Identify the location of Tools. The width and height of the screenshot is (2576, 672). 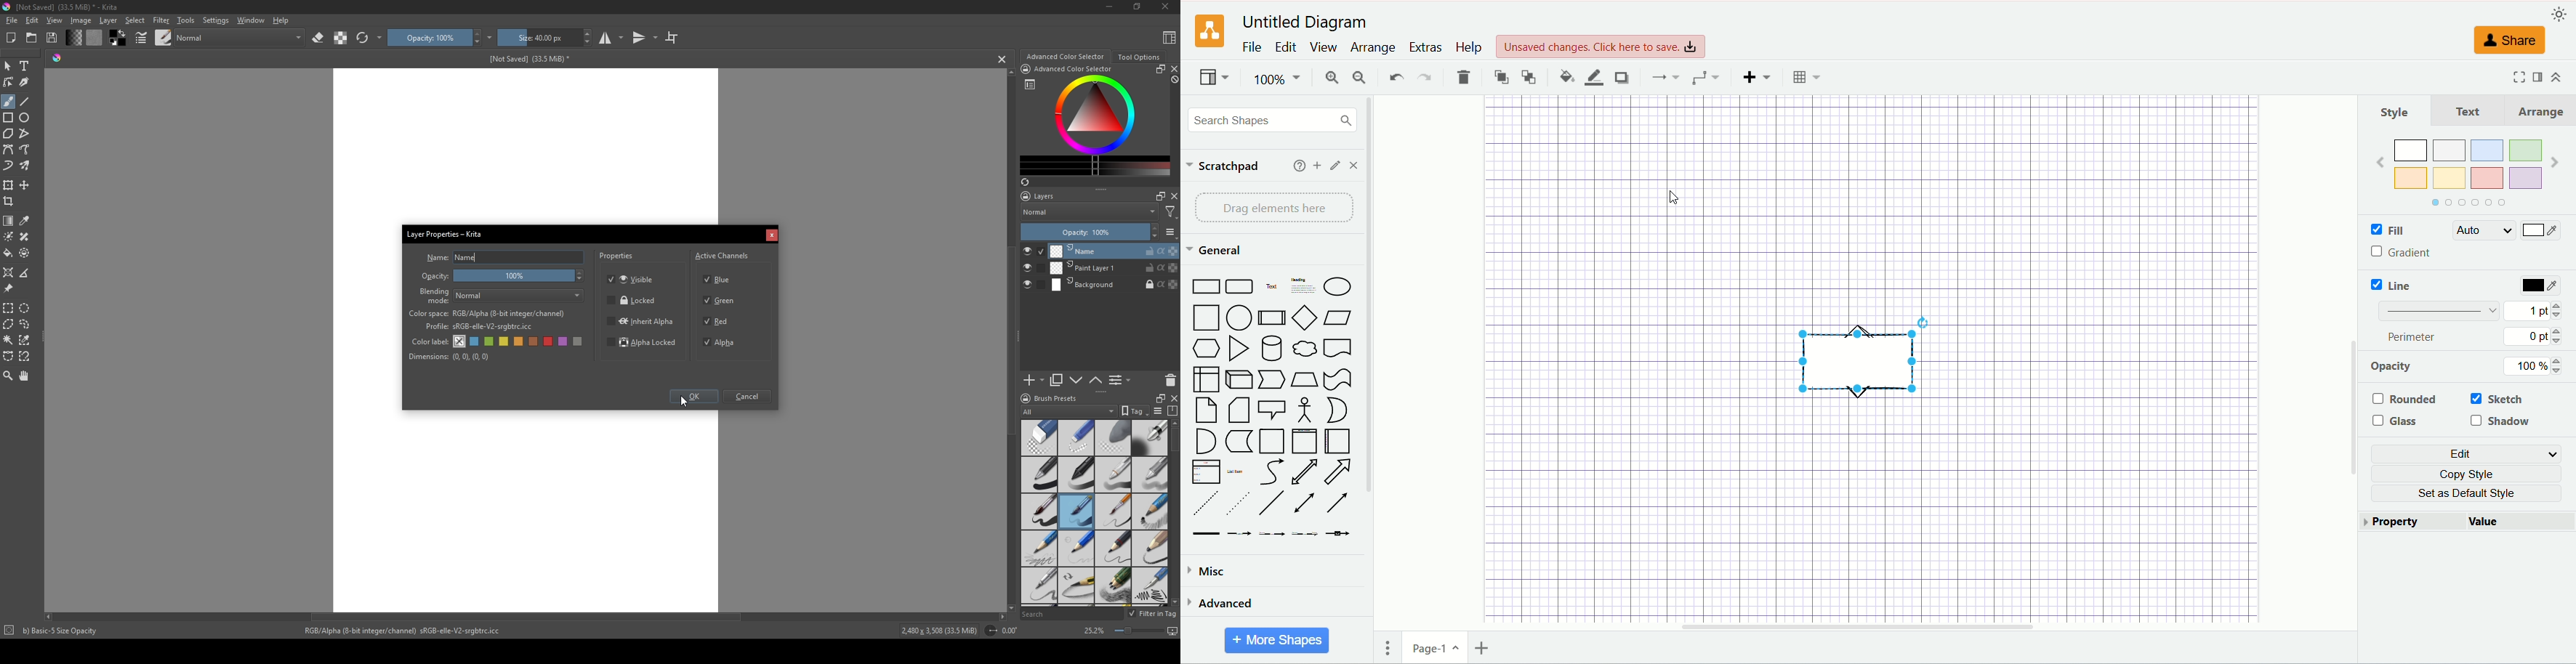
(186, 20).